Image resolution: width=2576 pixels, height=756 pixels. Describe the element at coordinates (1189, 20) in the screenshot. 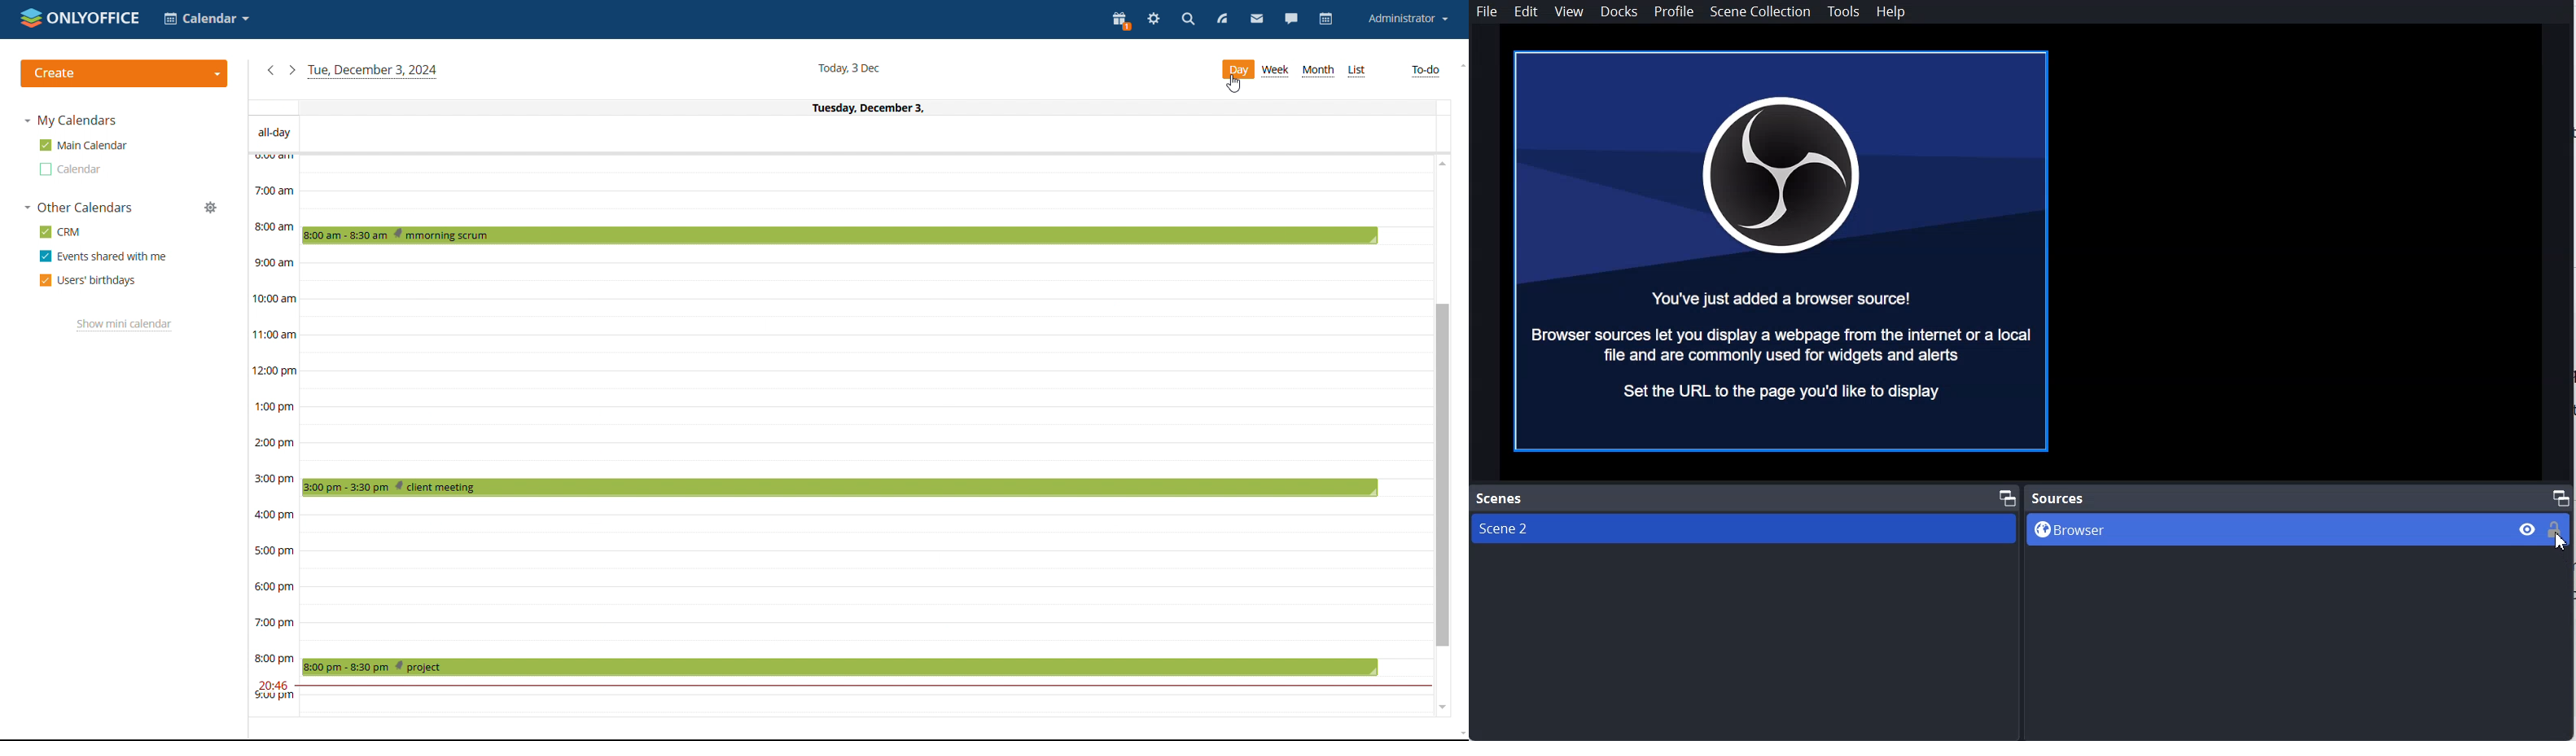

I see `search` at that location.